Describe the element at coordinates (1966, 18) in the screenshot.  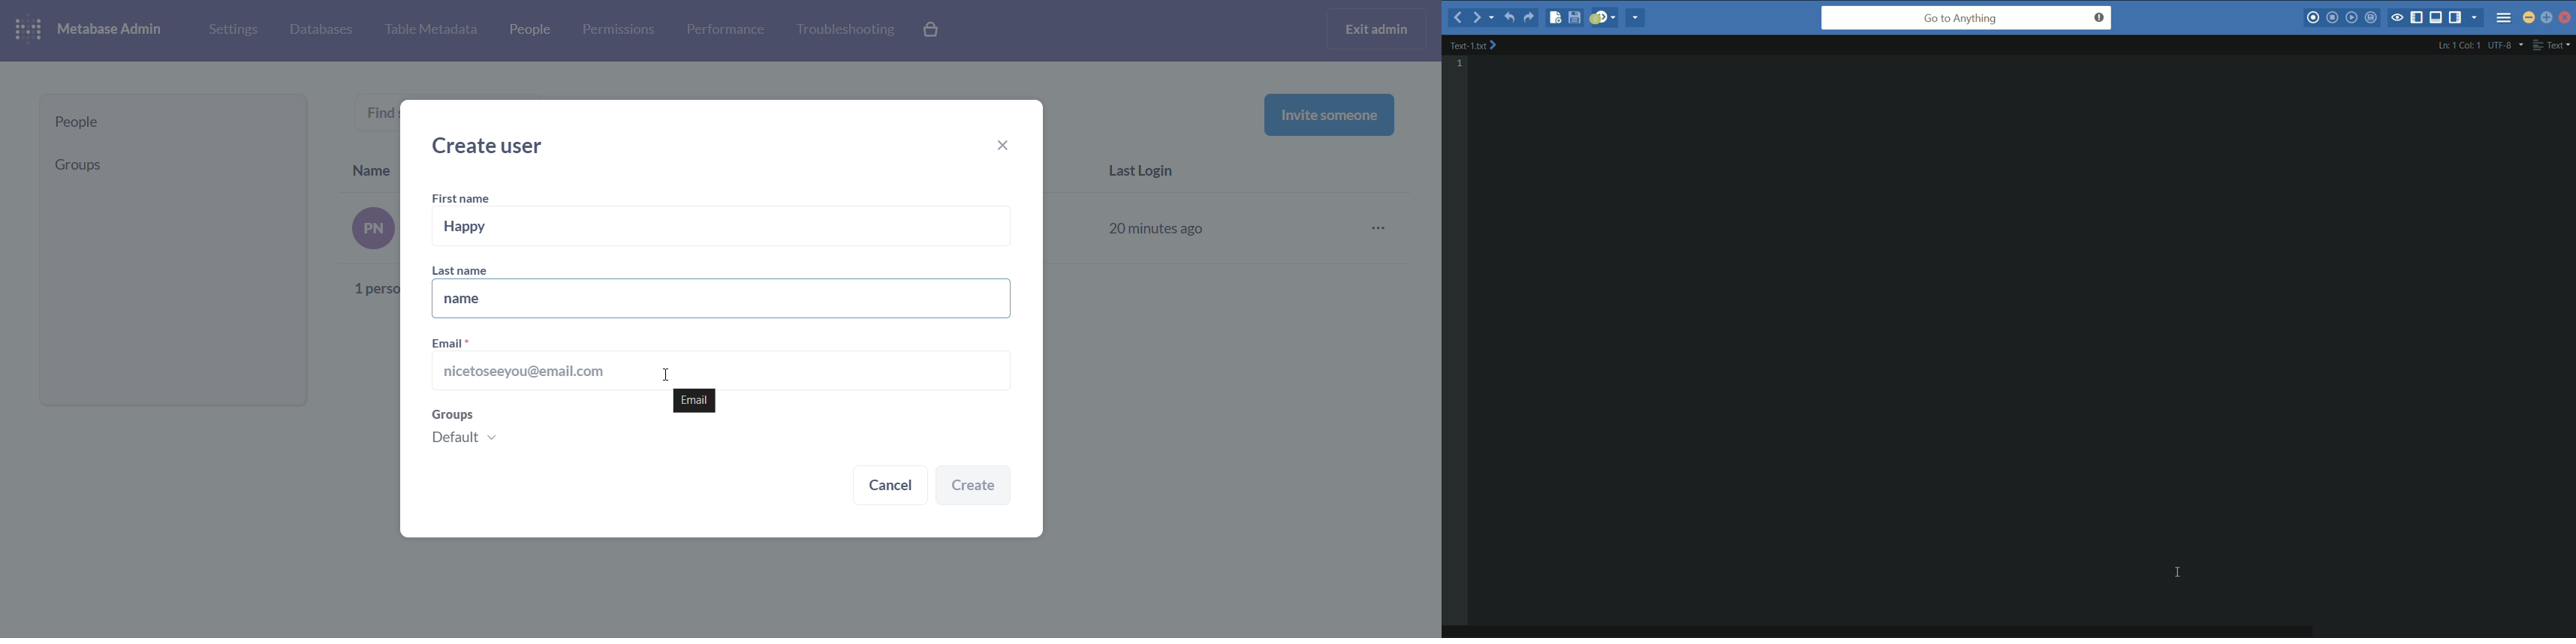
I see `go to anything` at that location.